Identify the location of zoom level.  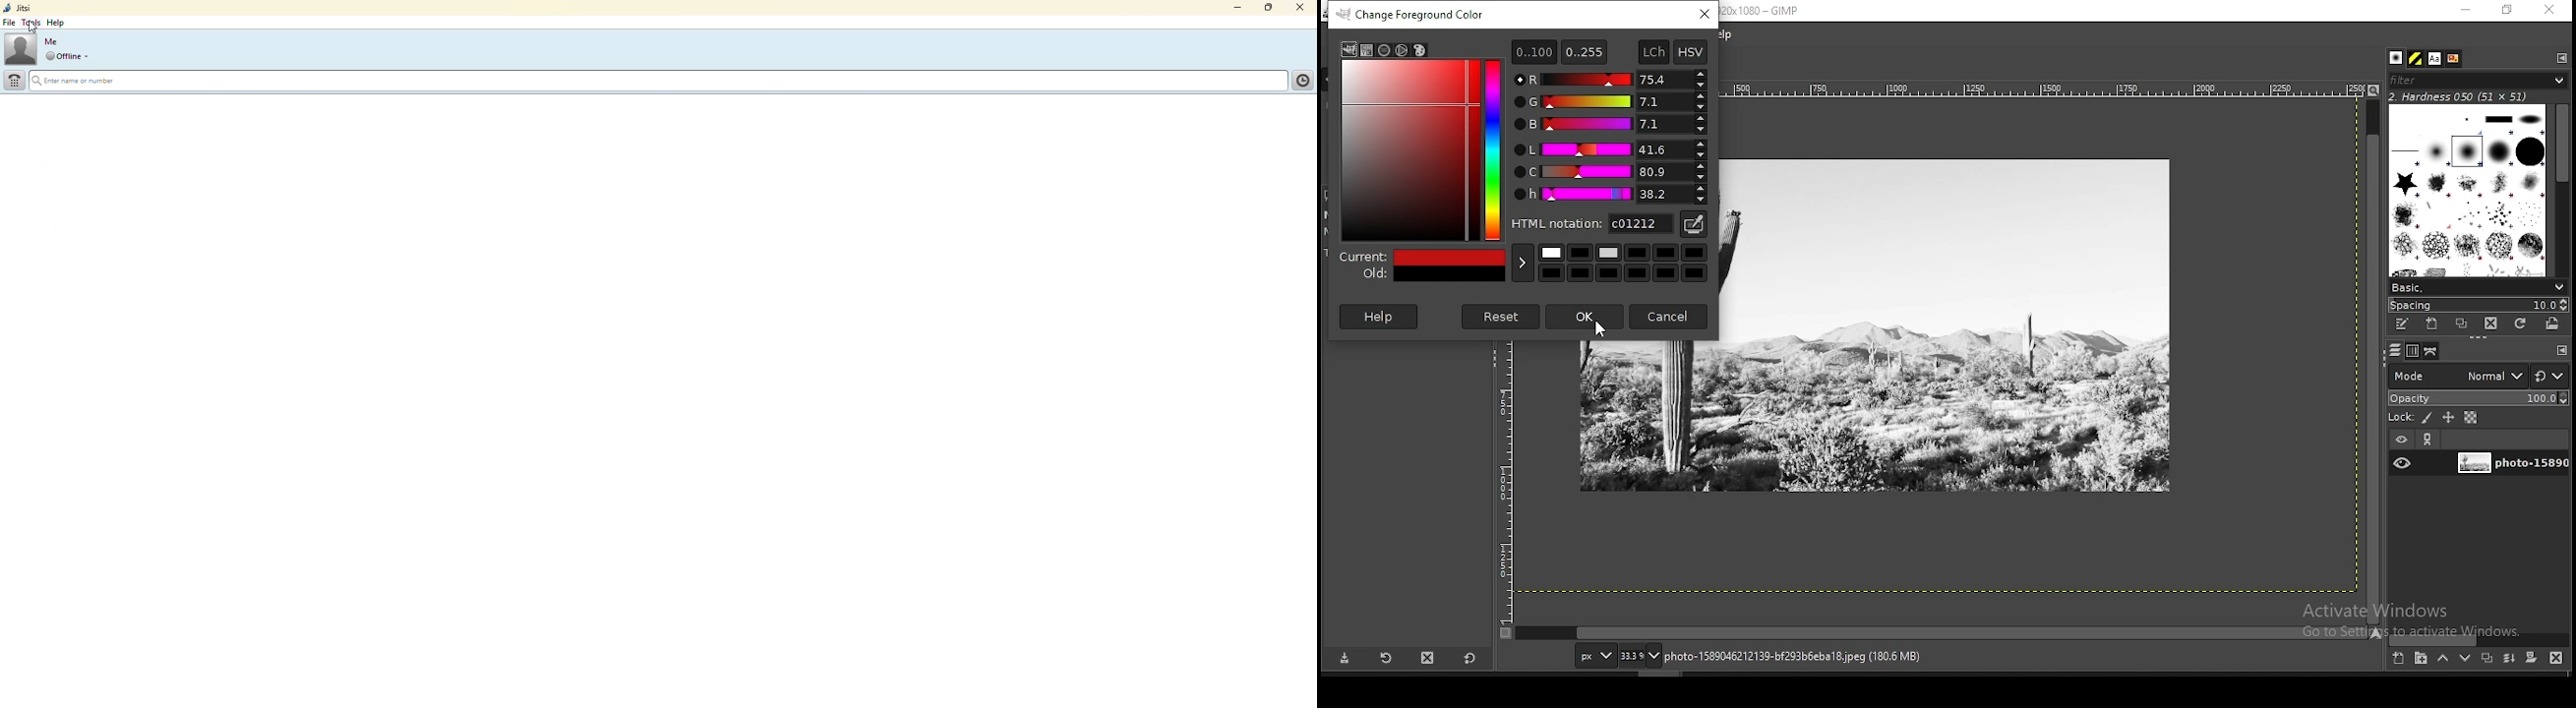
(1641, 655).